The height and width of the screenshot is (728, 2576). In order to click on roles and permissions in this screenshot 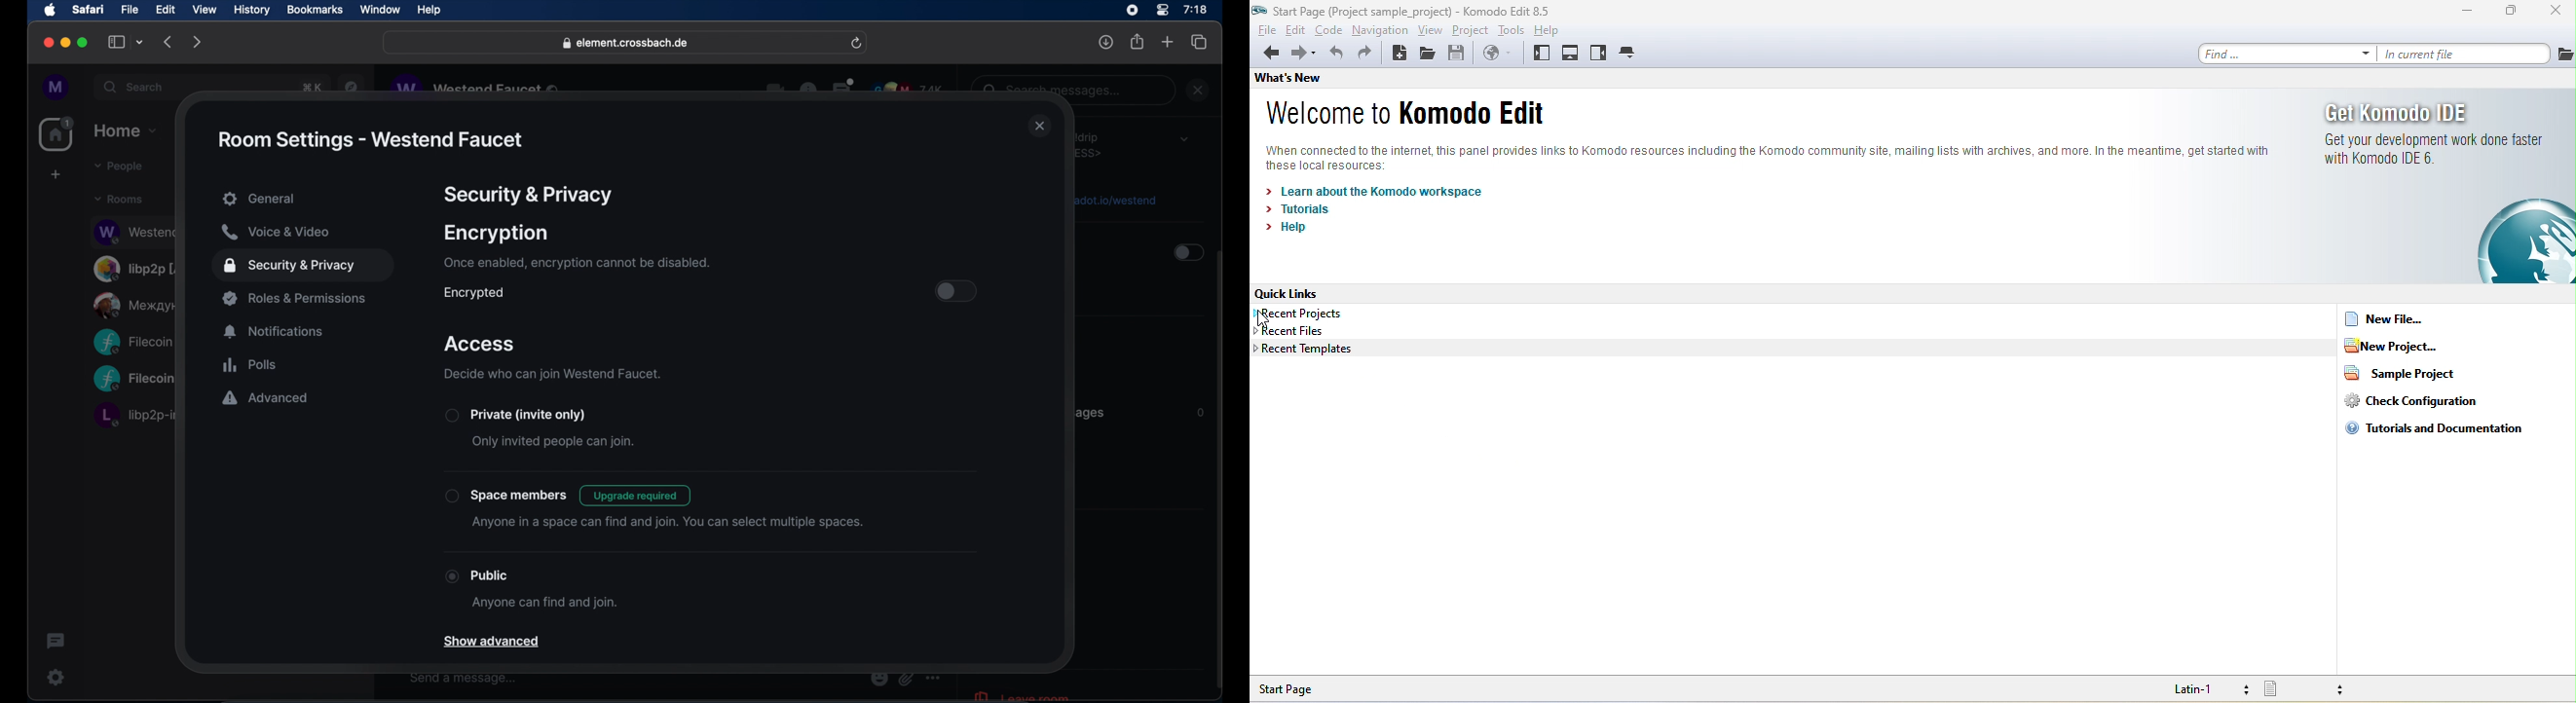, I will do `click(296, 298)`.